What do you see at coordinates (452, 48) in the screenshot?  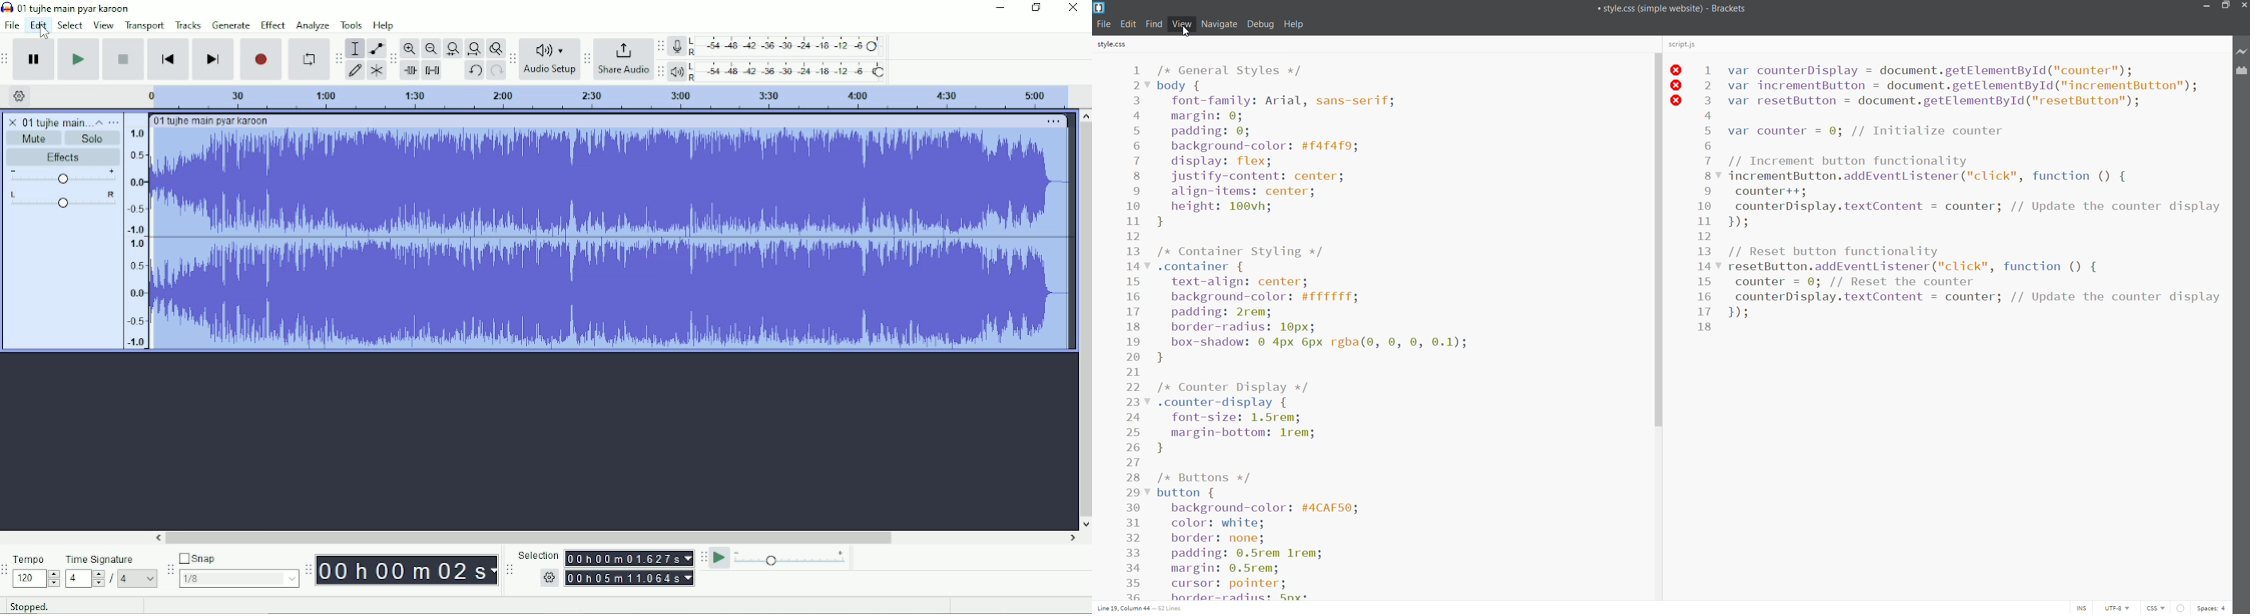 I see `Fit selection to width` at bounding box center [452, 48].